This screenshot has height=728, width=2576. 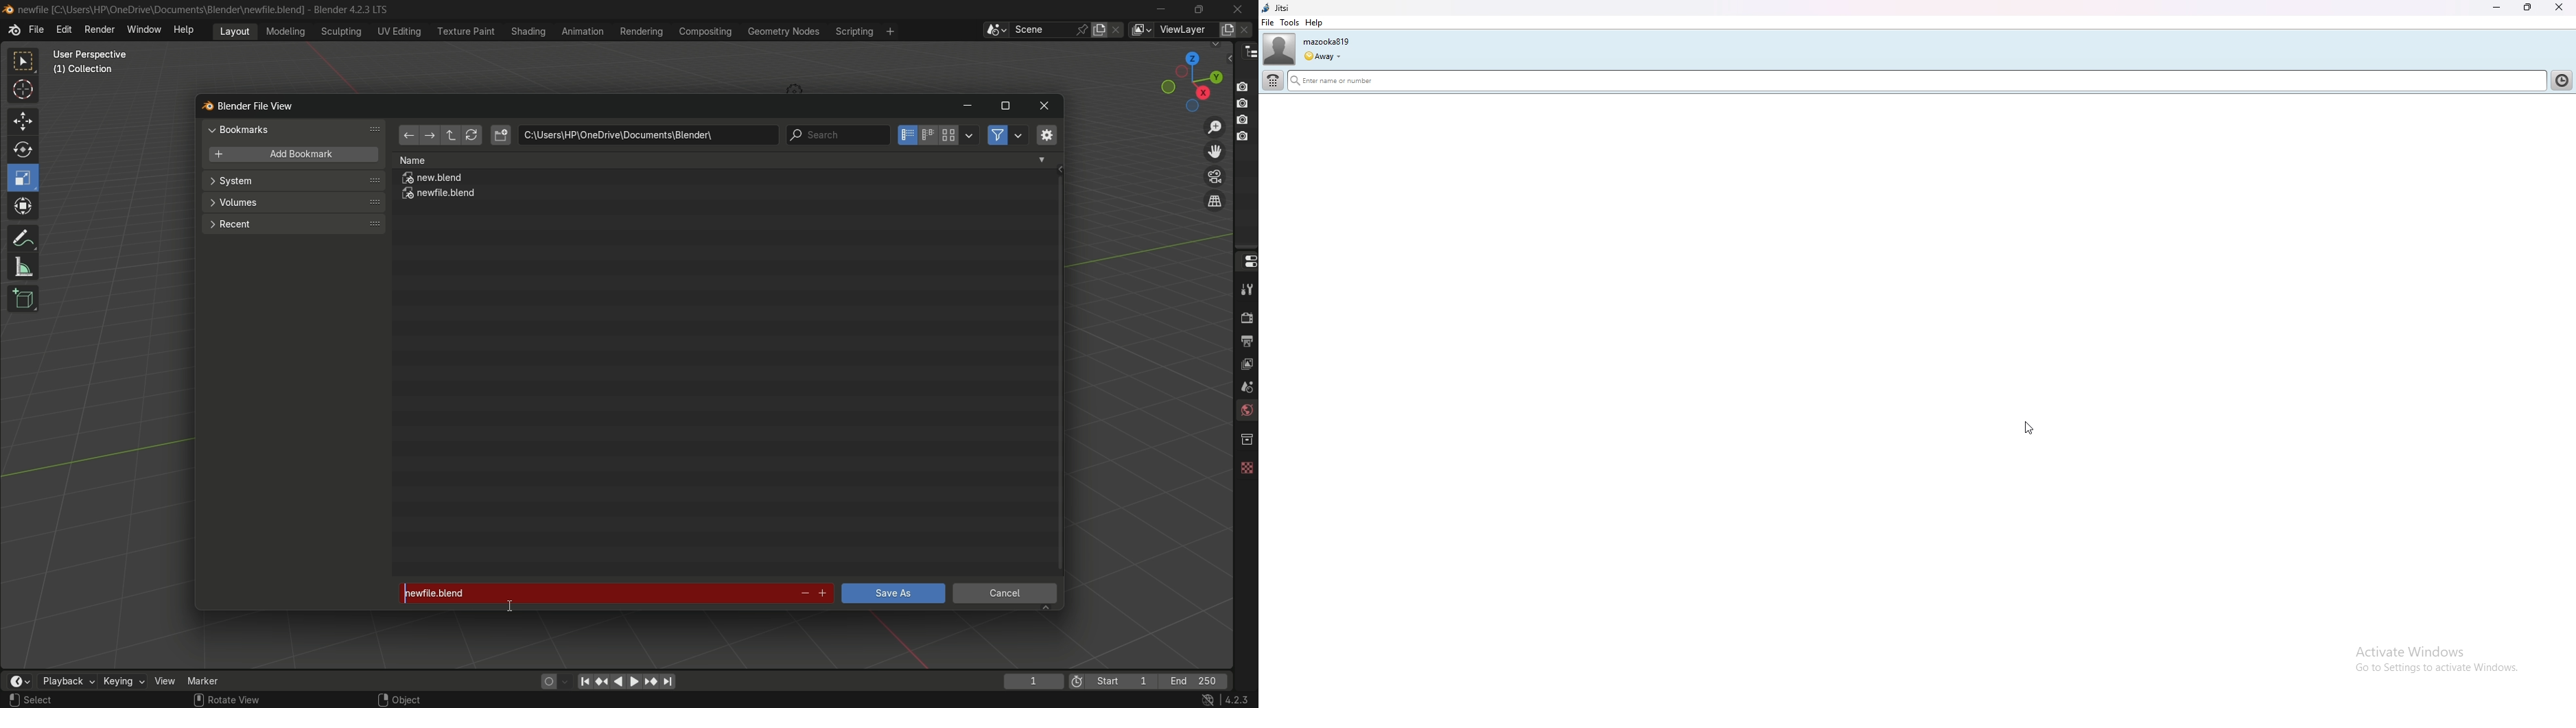 I want to click on transform, so click(x=24, y=208).